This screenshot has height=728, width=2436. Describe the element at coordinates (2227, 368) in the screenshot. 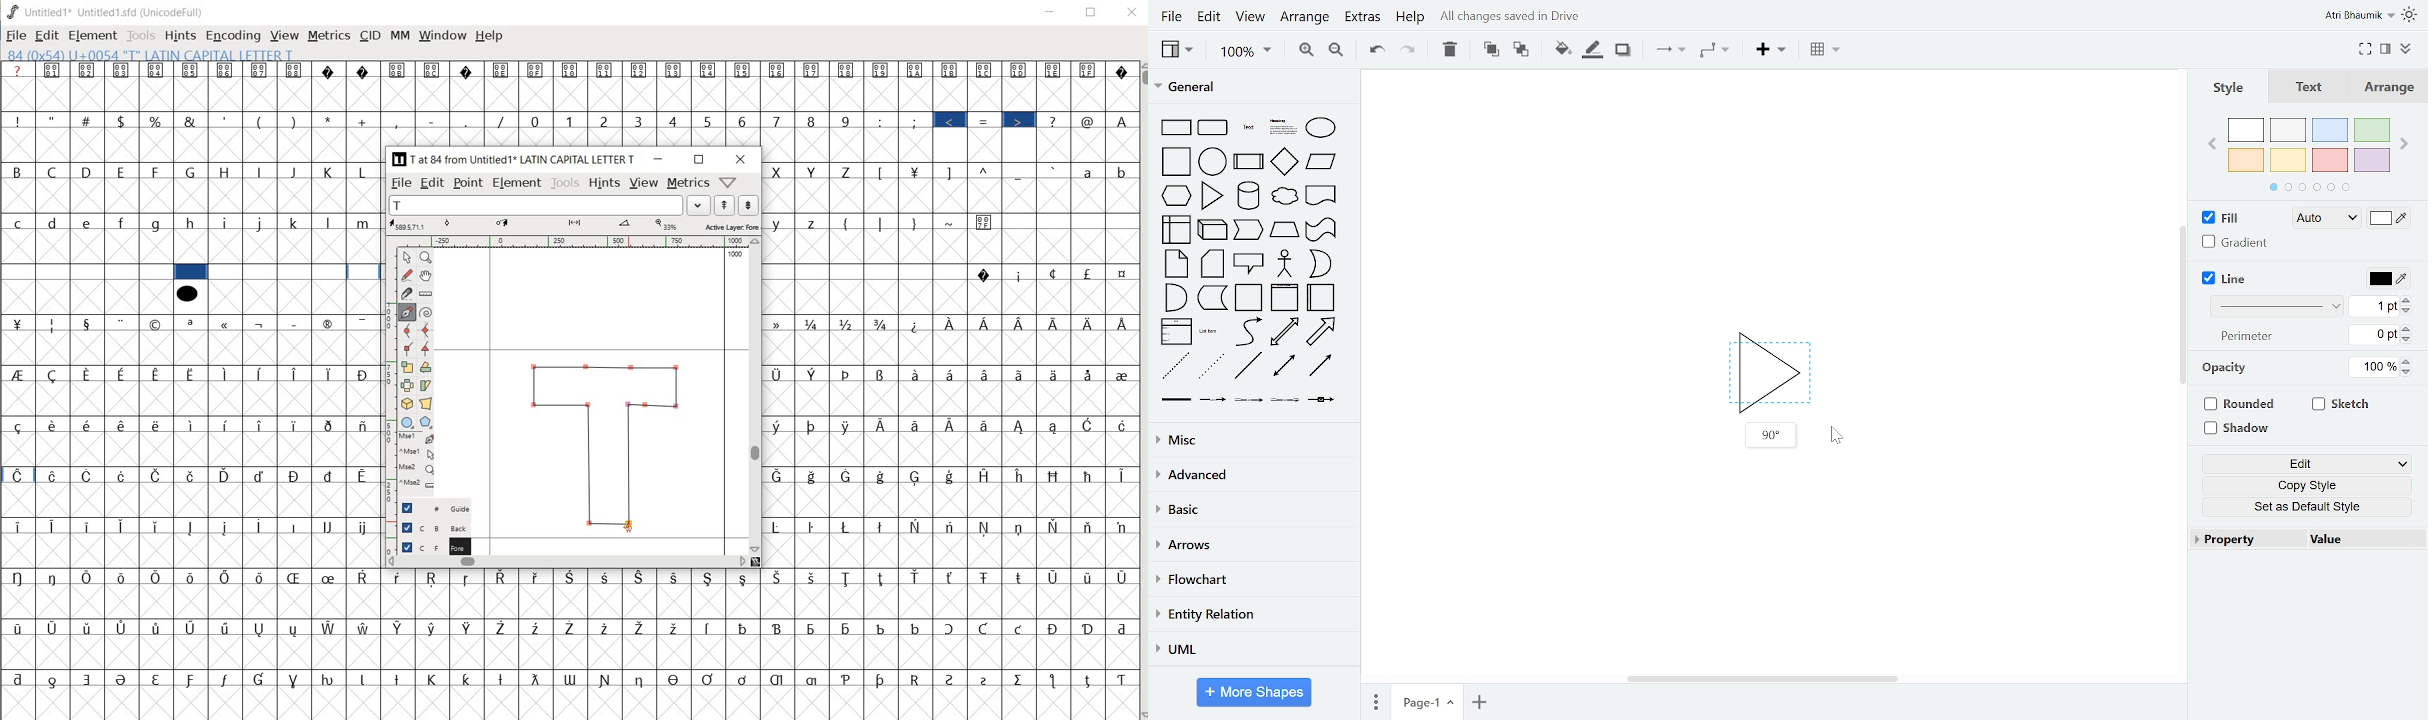

I see `opacity` at that location.